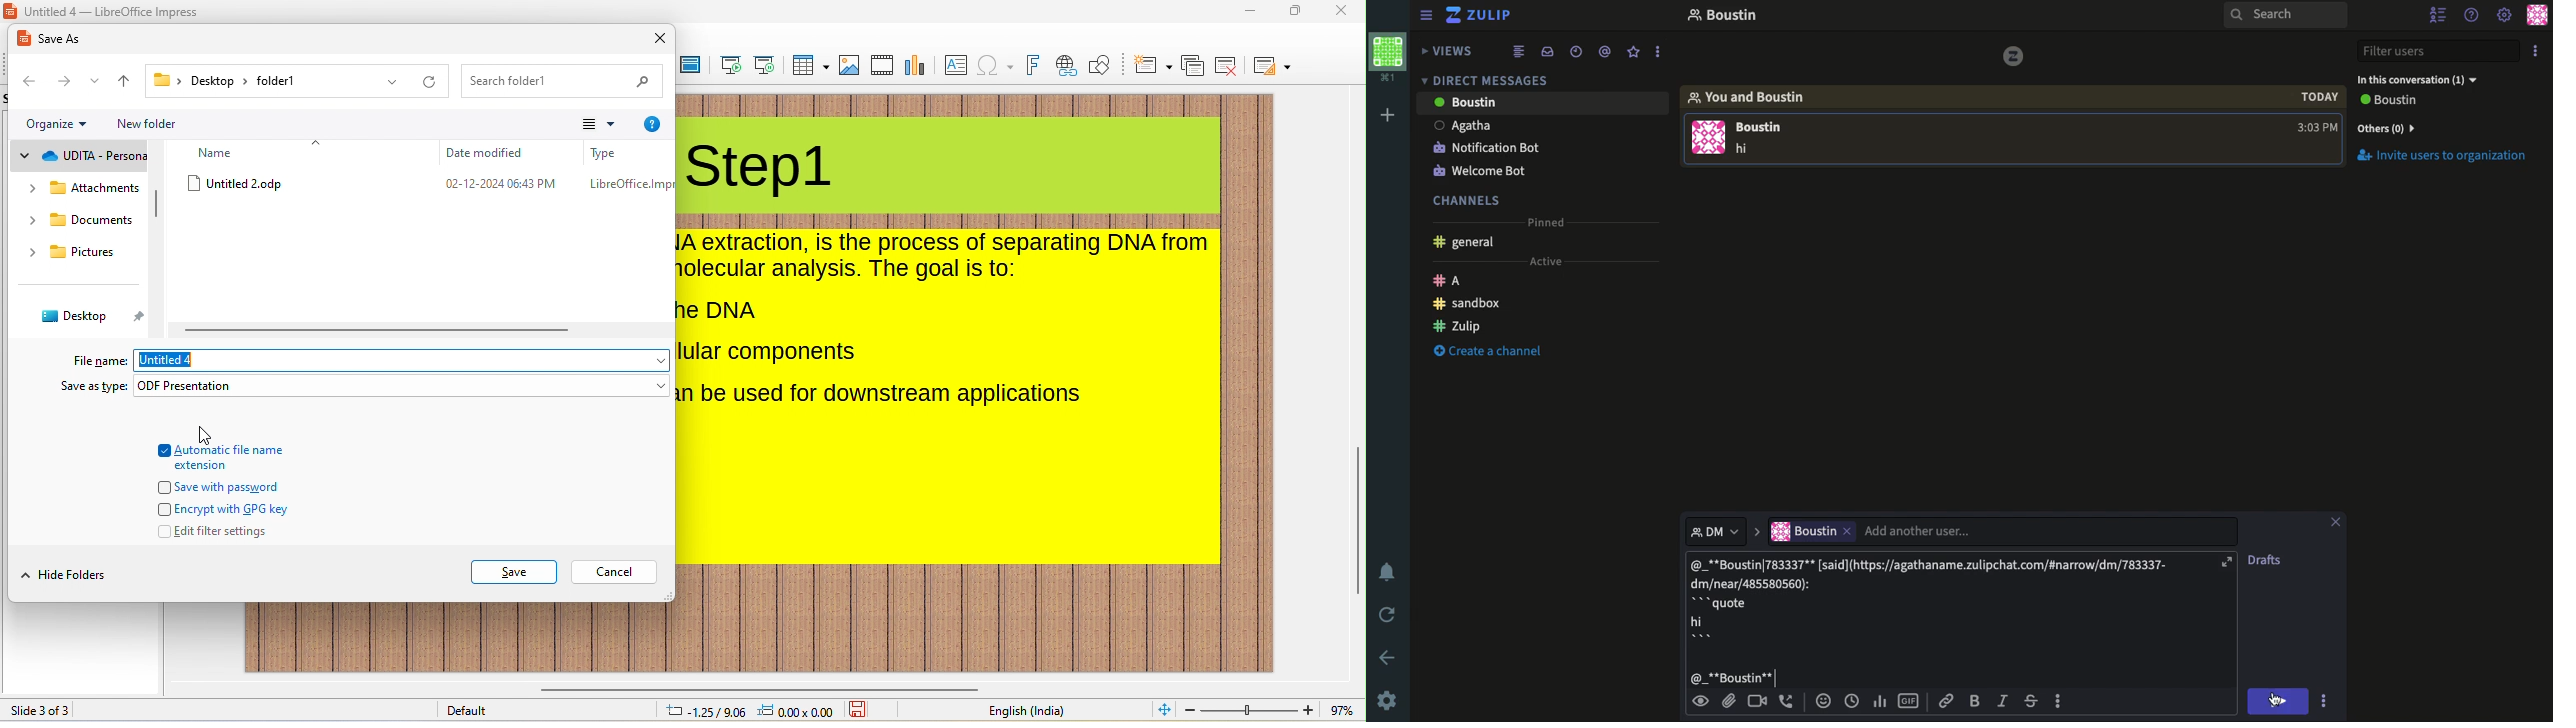  I want to click on Italics, so click(2004, 702).